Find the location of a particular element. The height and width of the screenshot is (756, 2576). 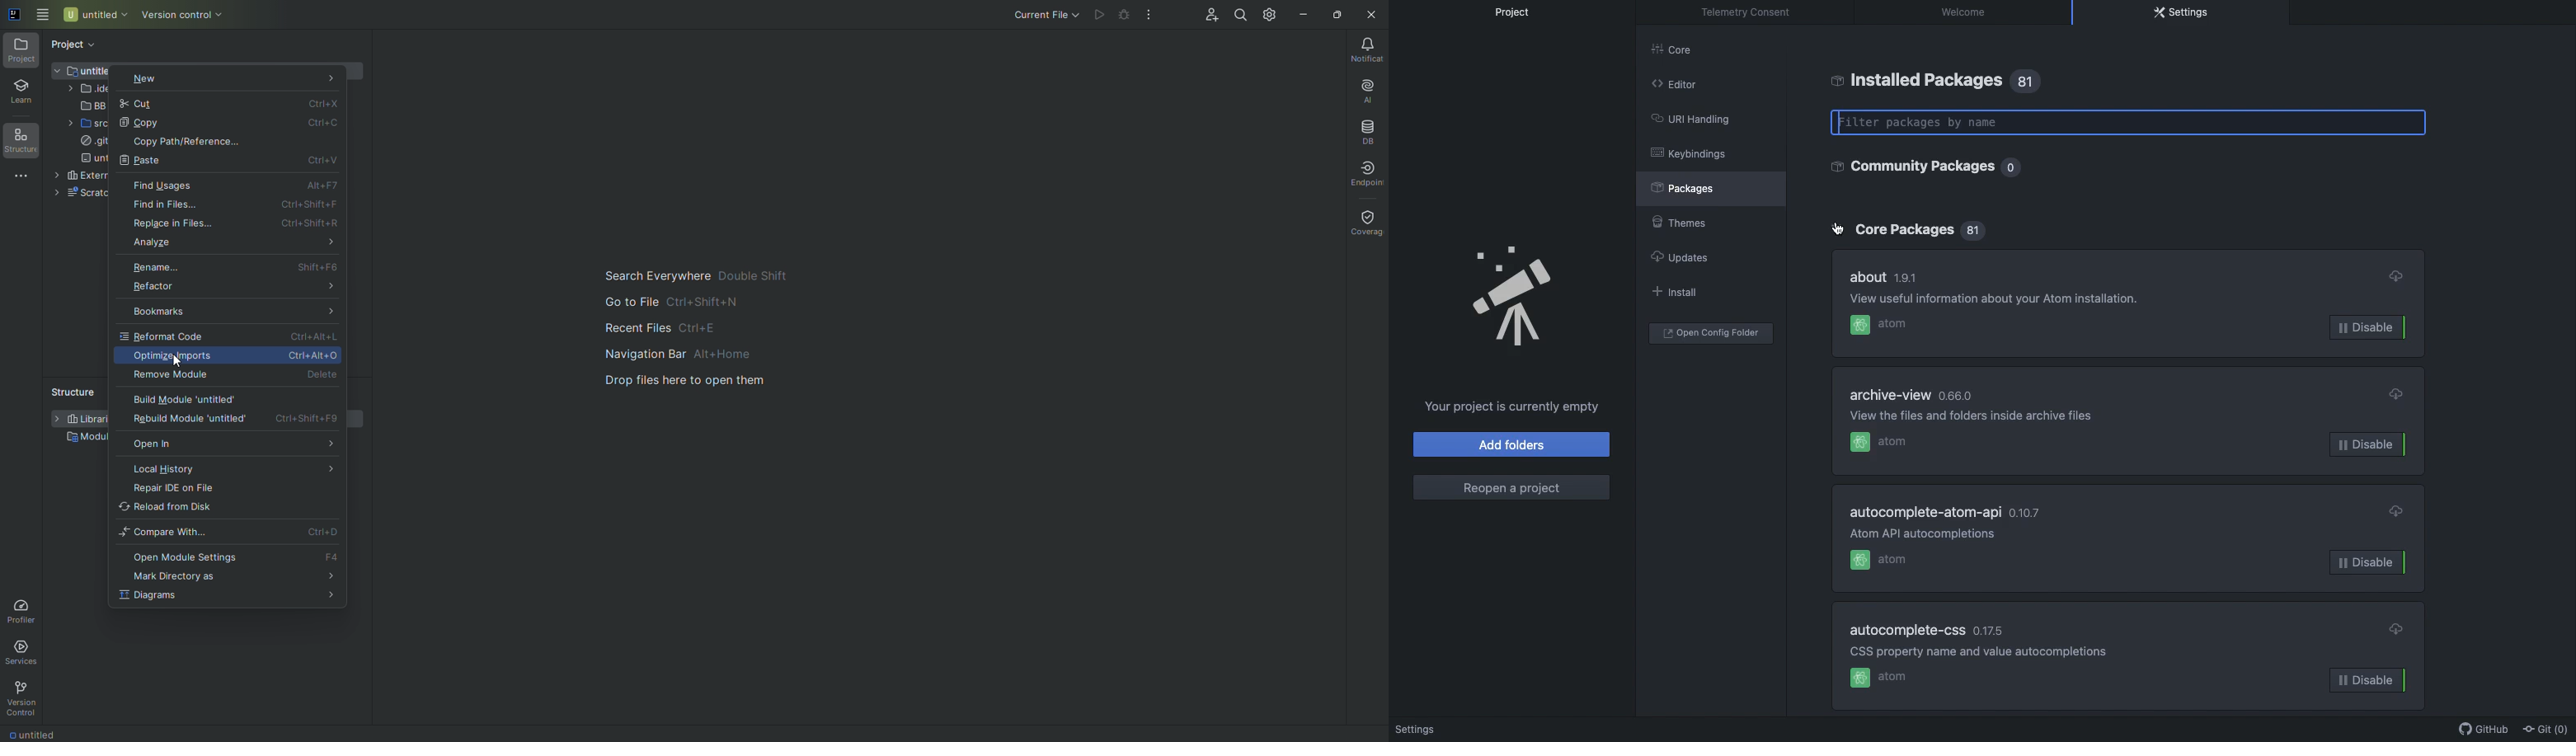

Cloud is located at coordinates (2395, 509).